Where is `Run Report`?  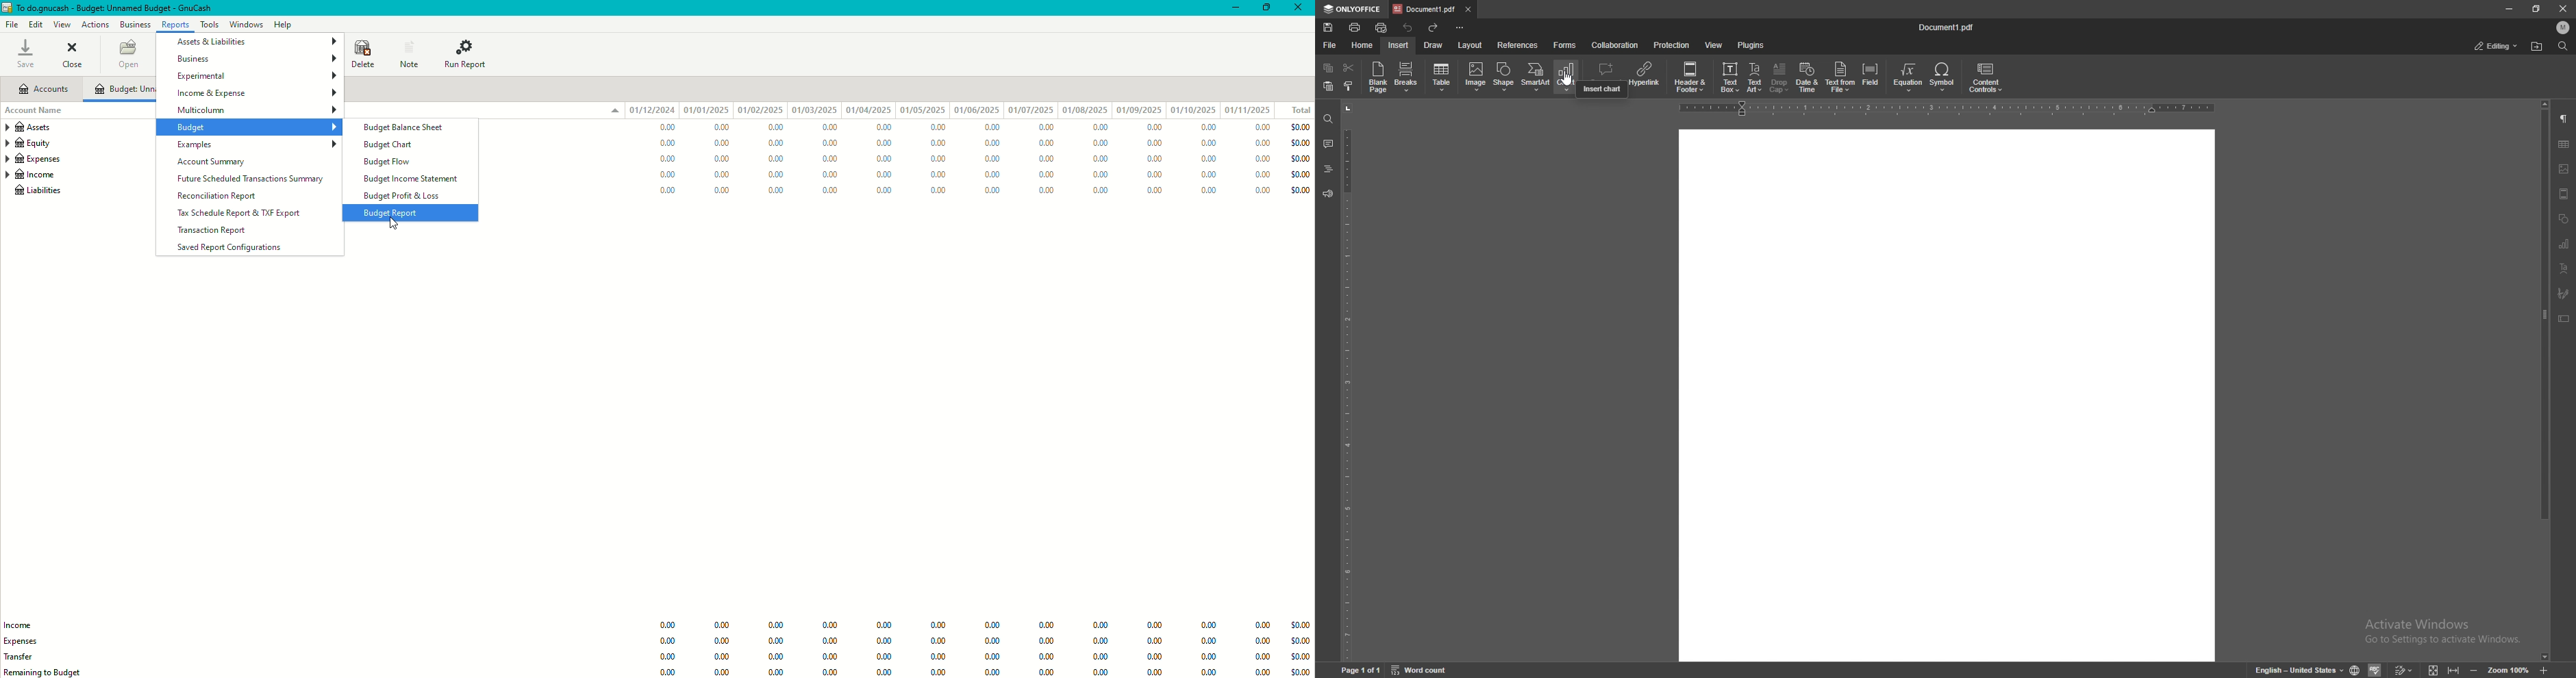
Run Report is located at coordinates (469, 53).